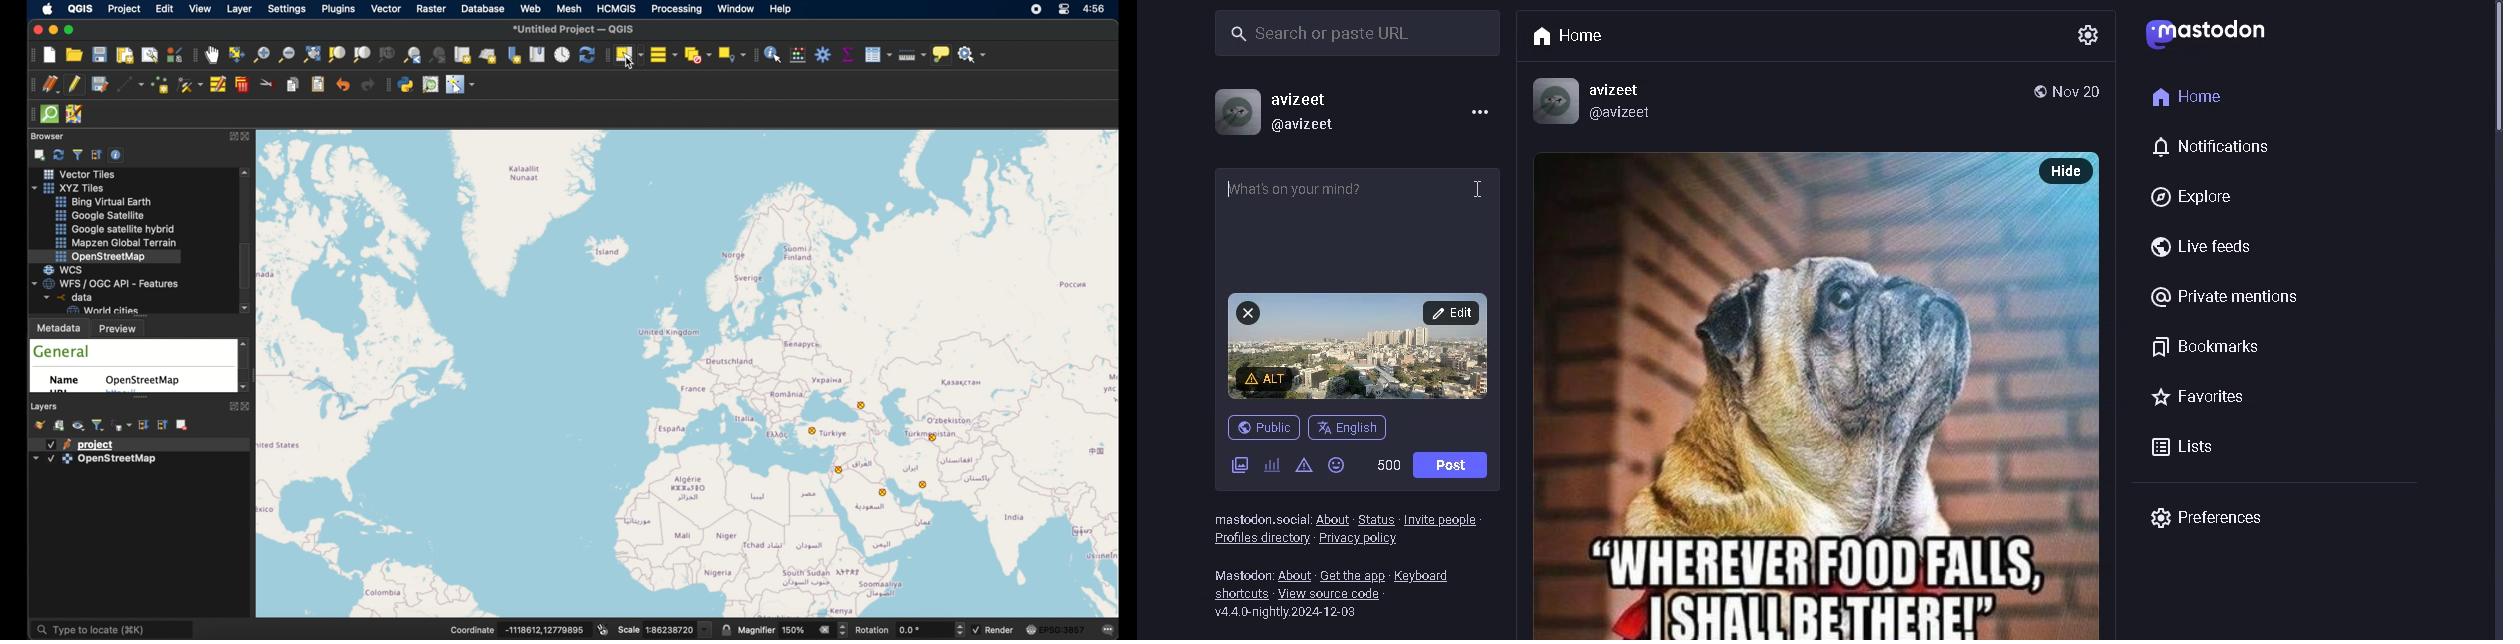 This screenshot has width=2520, height=644. I want to click on public, so click(1264, 428).